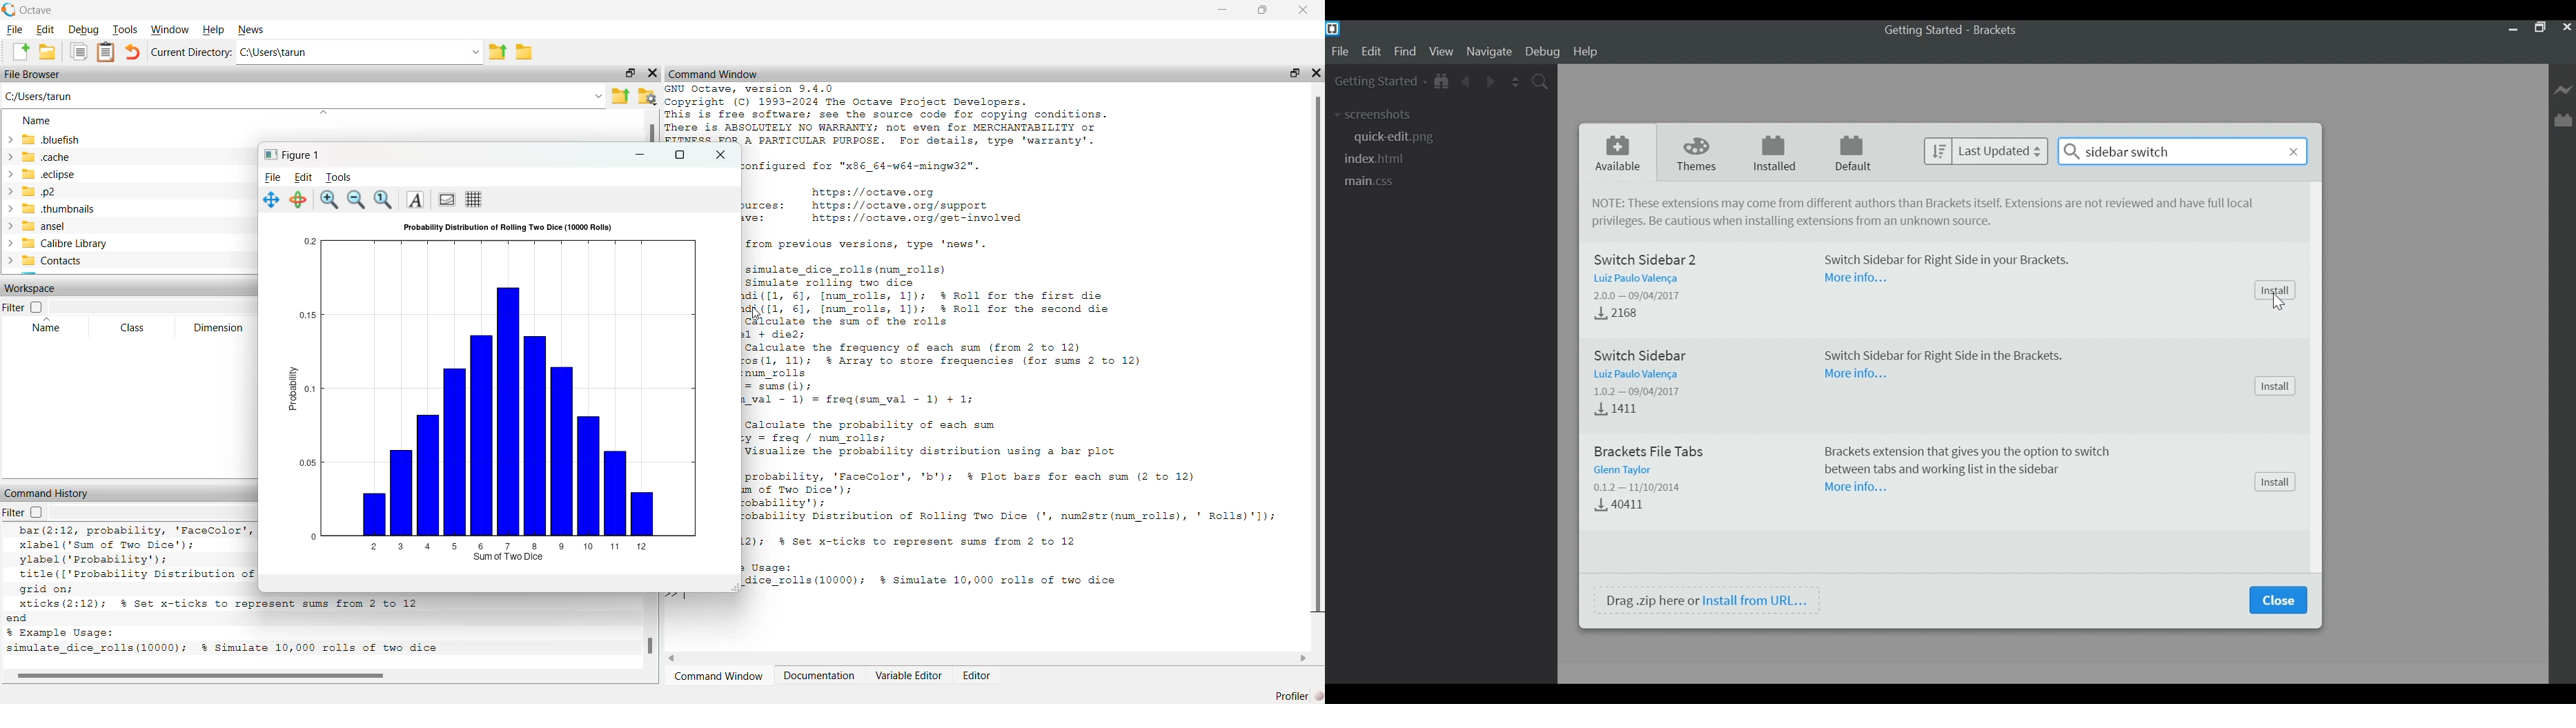 This screenshot has width=2576, height=728. I want to click on Split the Editor Vertically or Horizontally, so click(1516, 81).